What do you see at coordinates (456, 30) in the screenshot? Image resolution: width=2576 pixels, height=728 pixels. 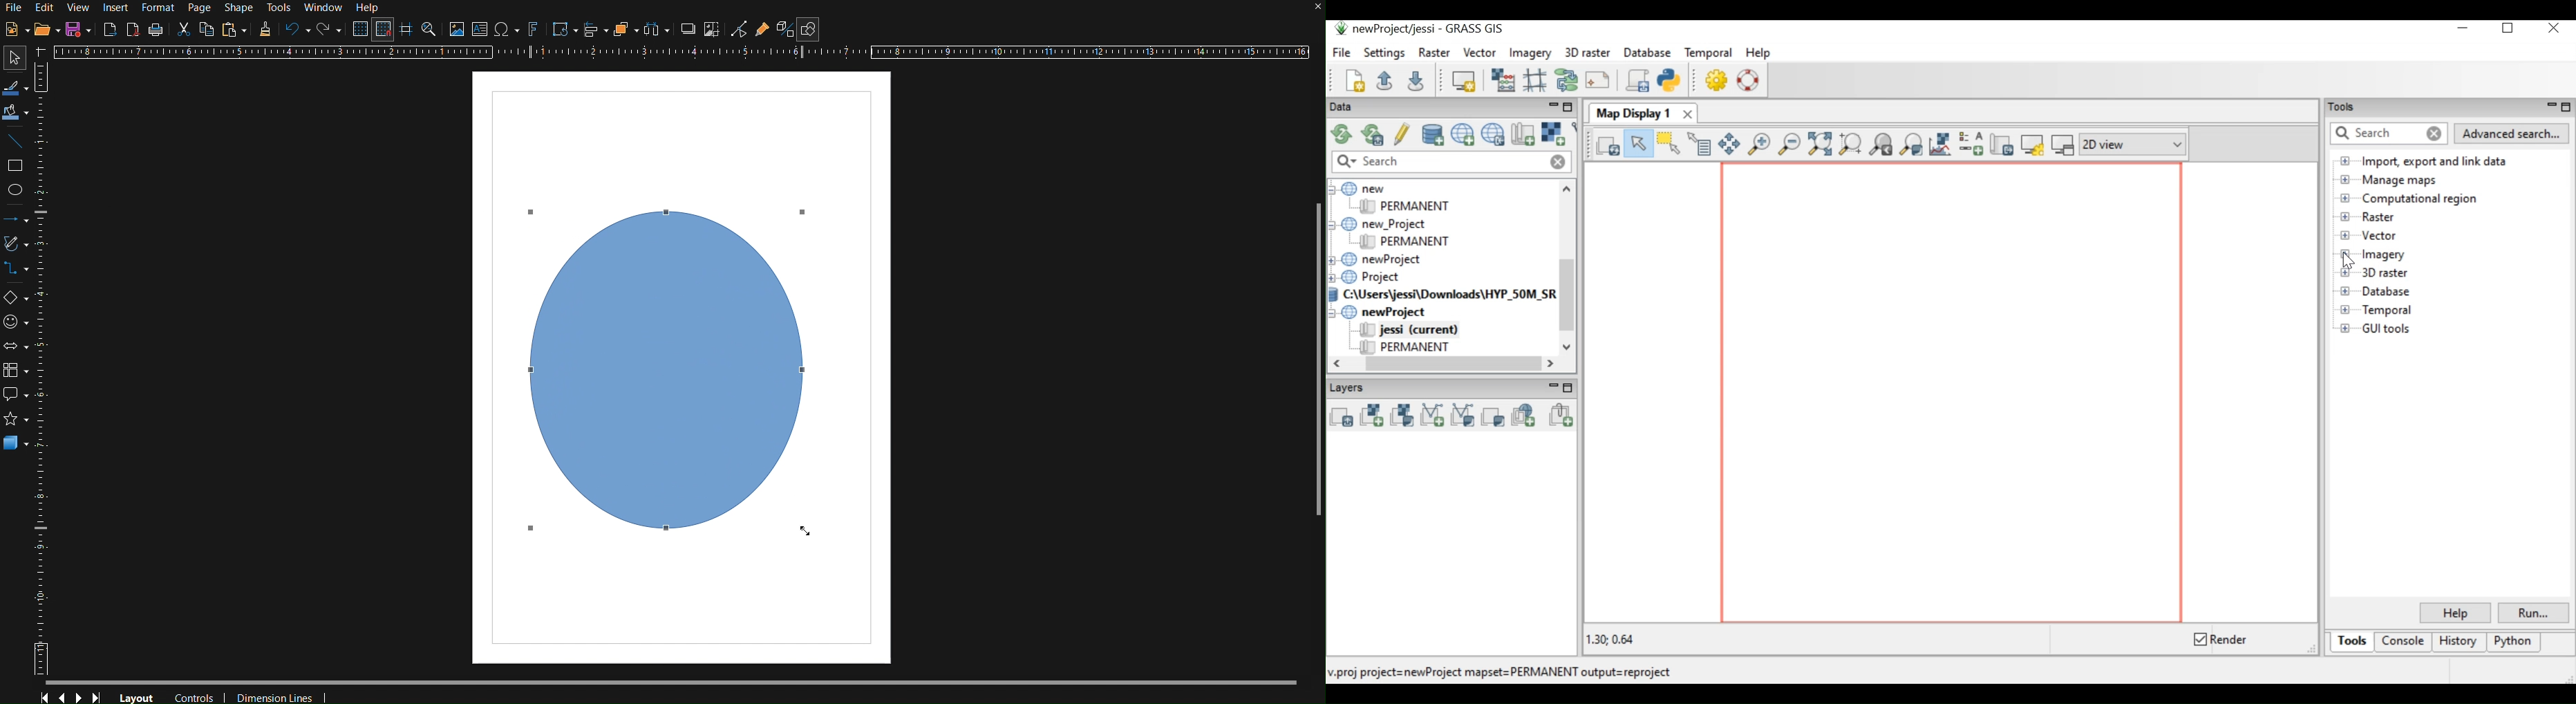 I see `Insert Image` at bounding box center [456, 30].